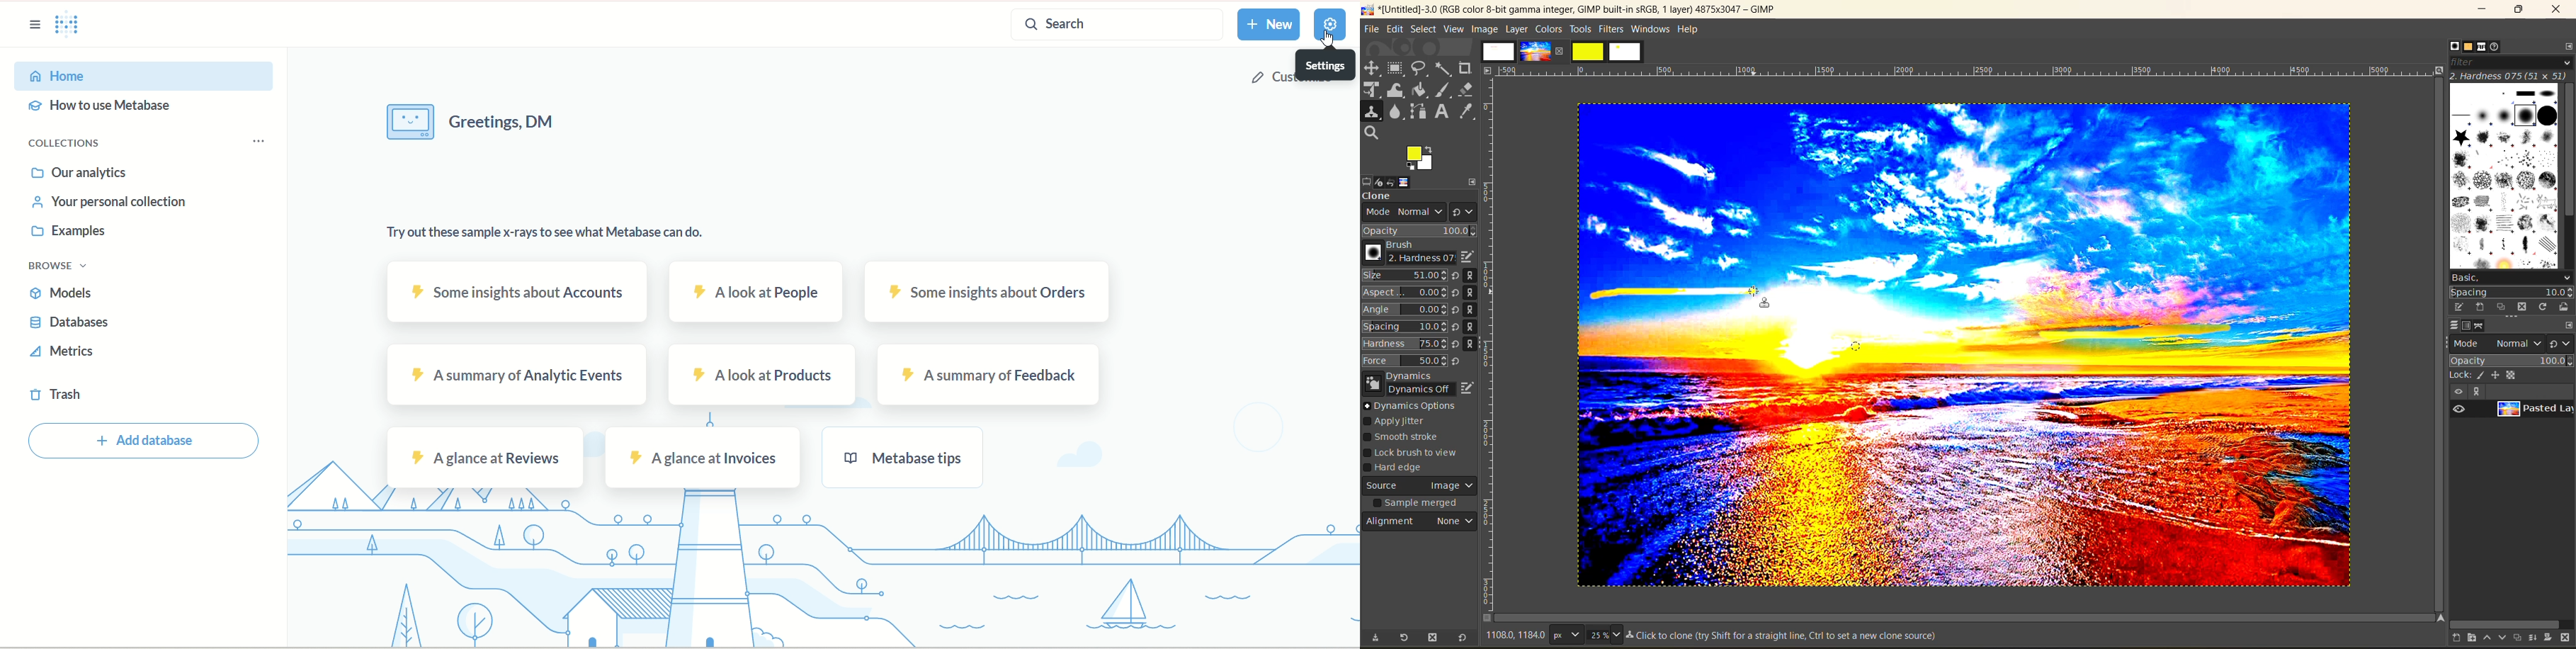  What do you see at coordinates (1784, 637) in the screenshot?
I see `metadata` at bounding box center [1784, 637].